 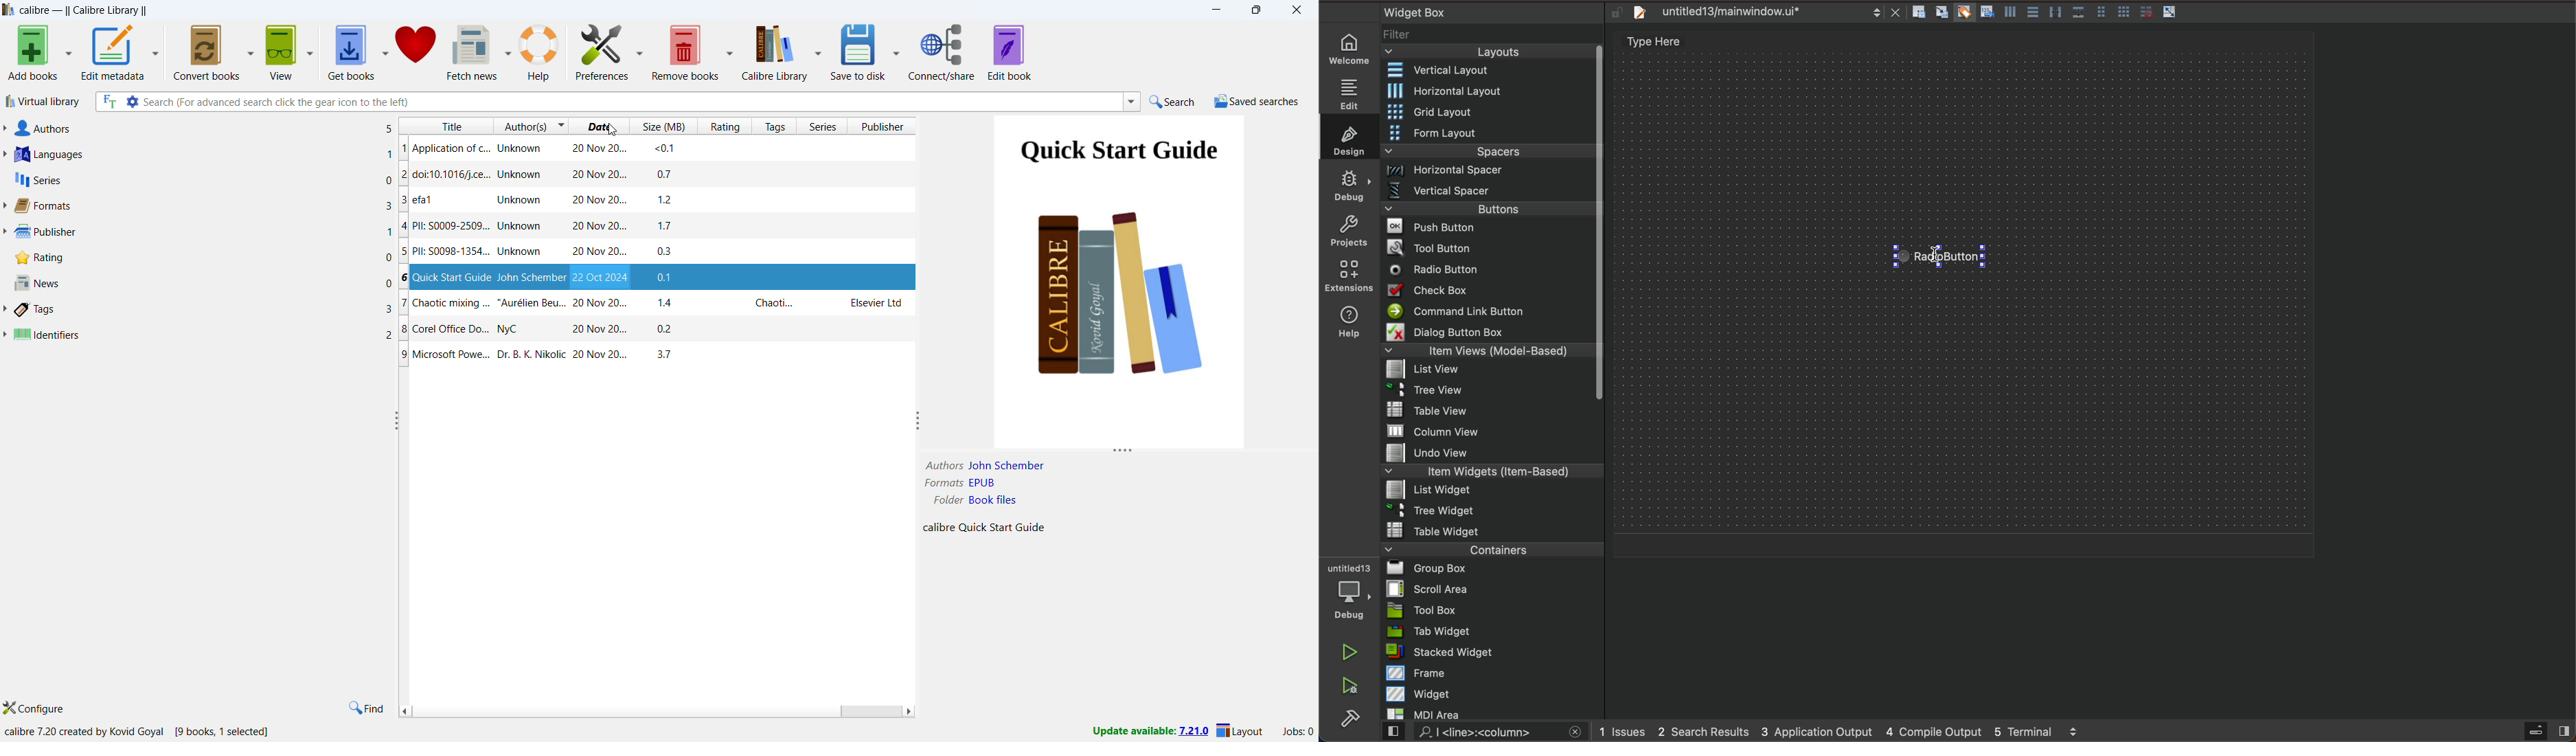 What do you see at coordinates (869, 712) in the screenshot?
I see `Horizontal scrollbar` at bounding box center [869, 712].